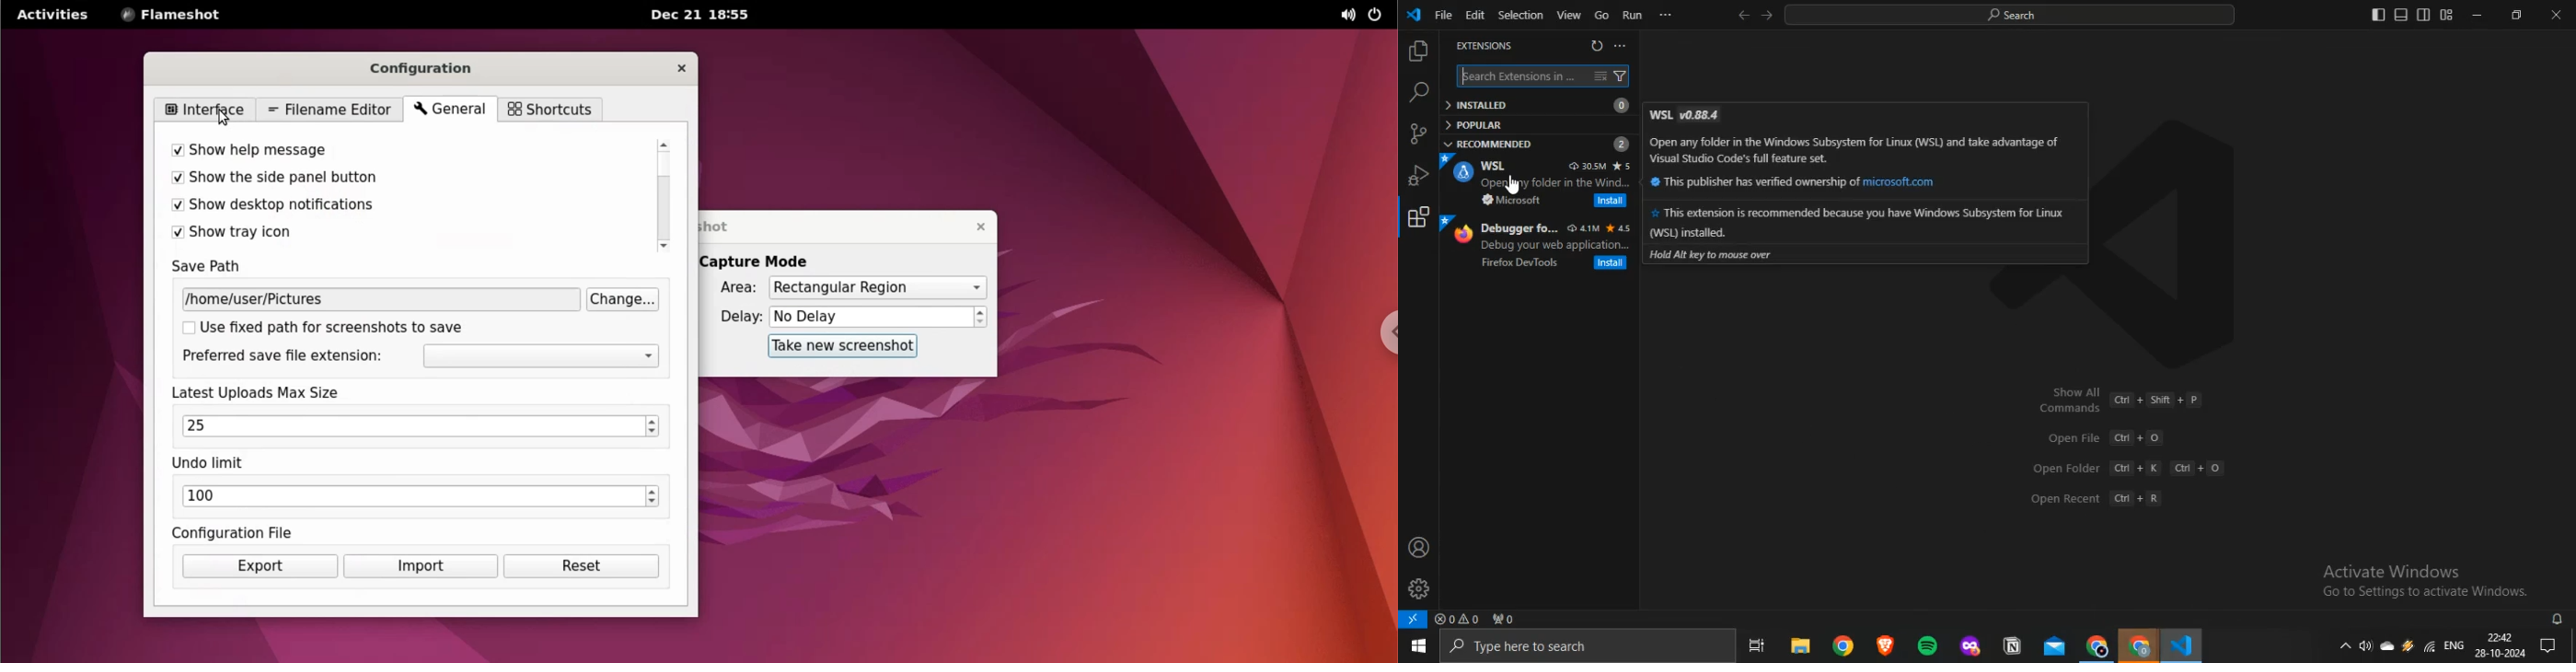 The image size is (2576, 672). I want to click on Open file Ctrl + O, so click(2107, 438).